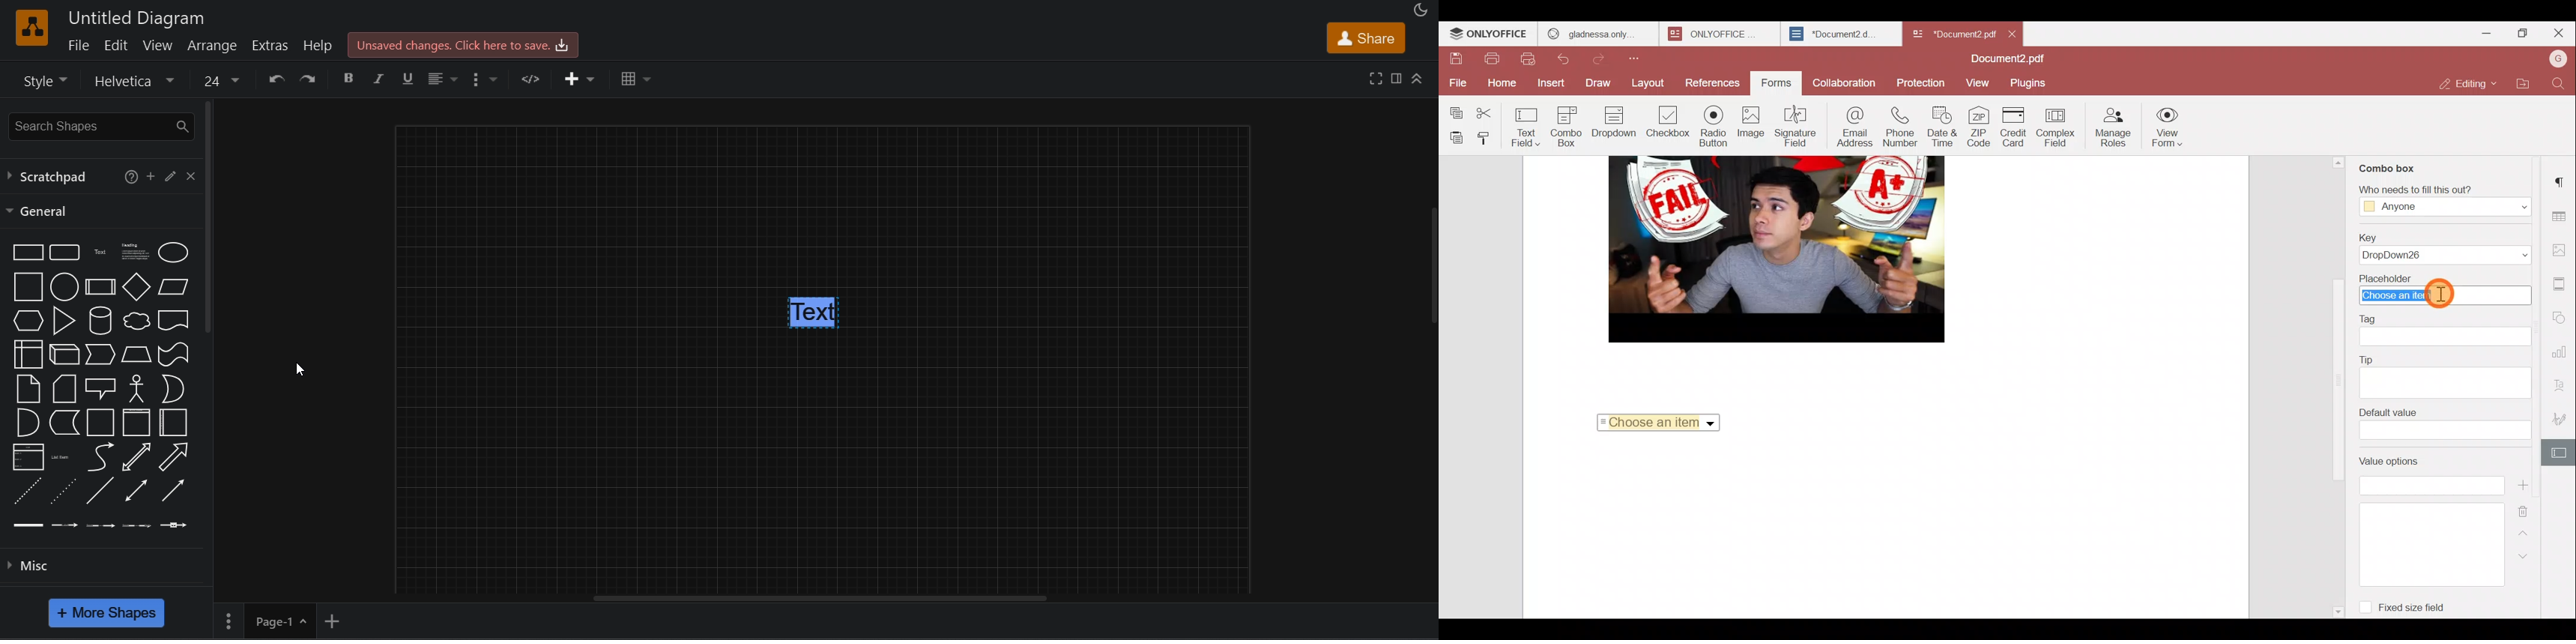 Image resolution: width=2576 pixels, height=644 pixels. Describe the element at coordinates (101, 423) in the screenshot. I see `Container` at that location.